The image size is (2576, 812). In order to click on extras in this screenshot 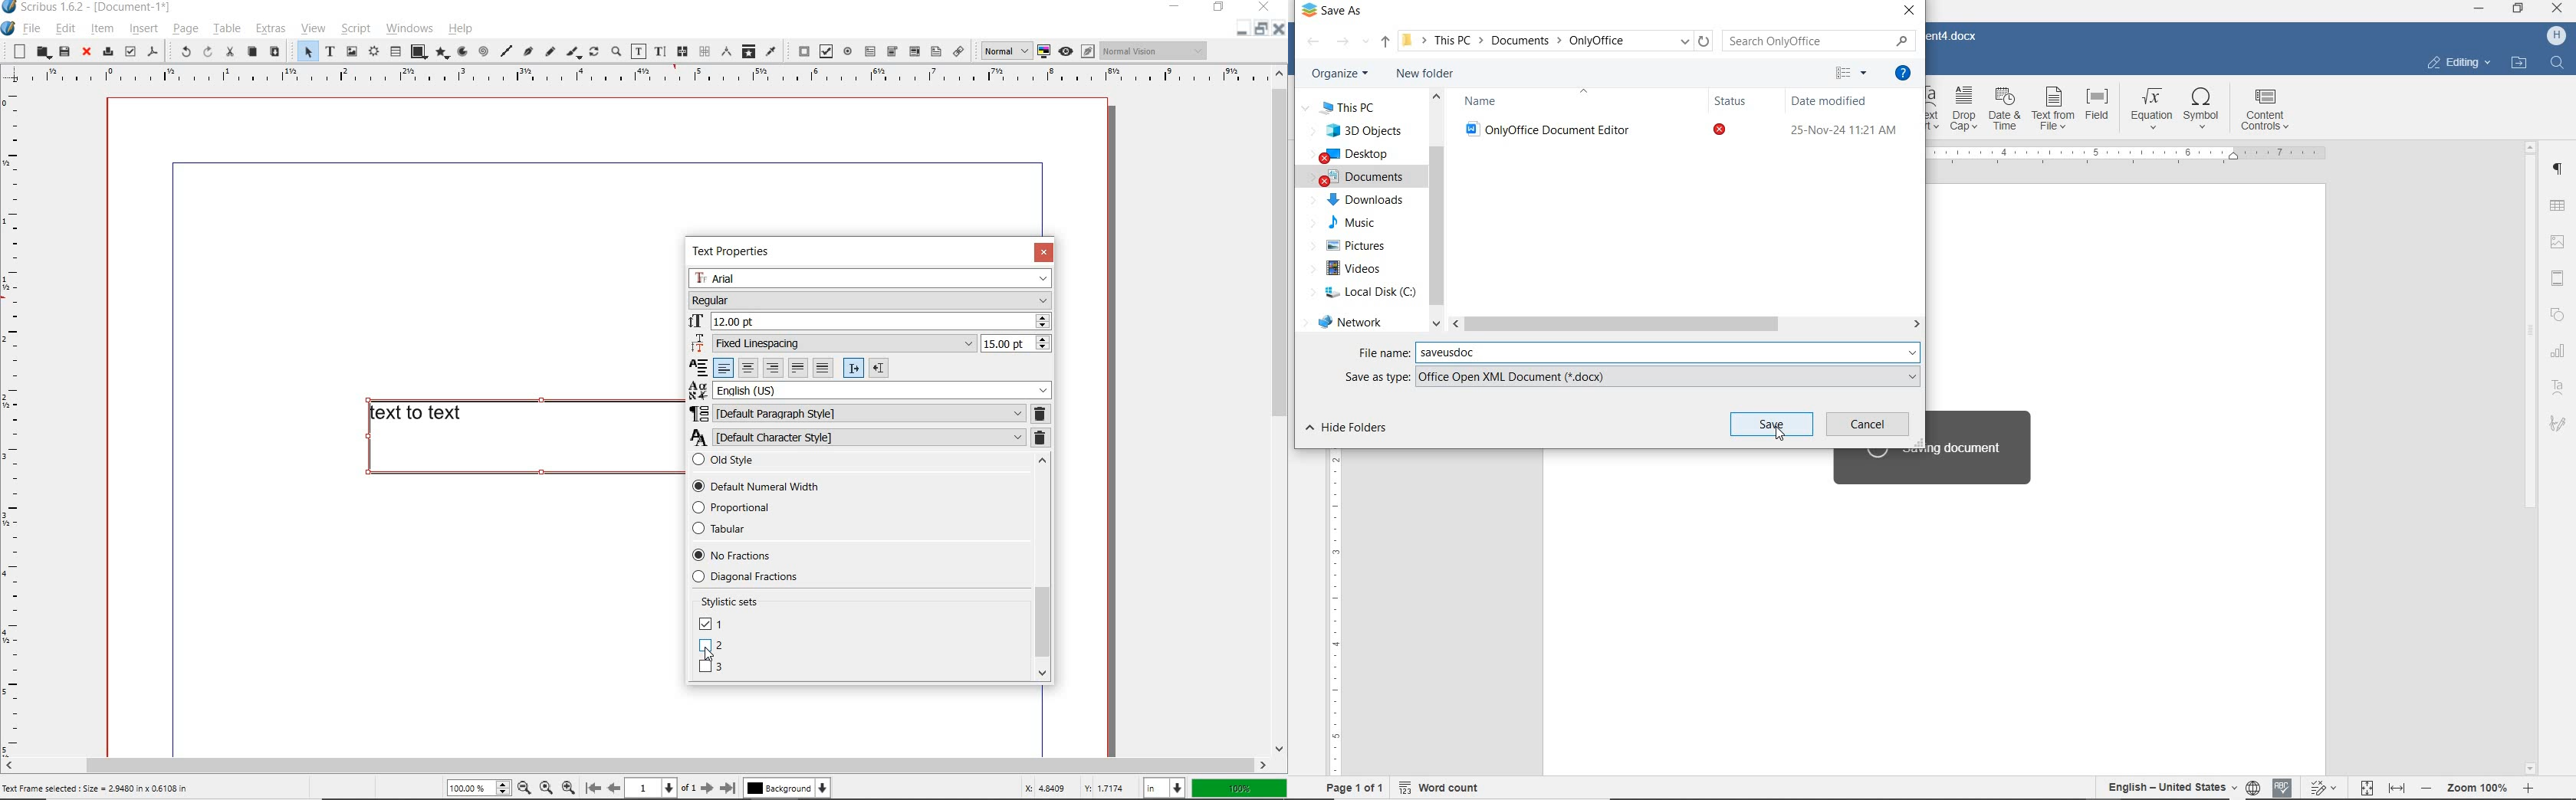, I will do `click(270, 31)`.